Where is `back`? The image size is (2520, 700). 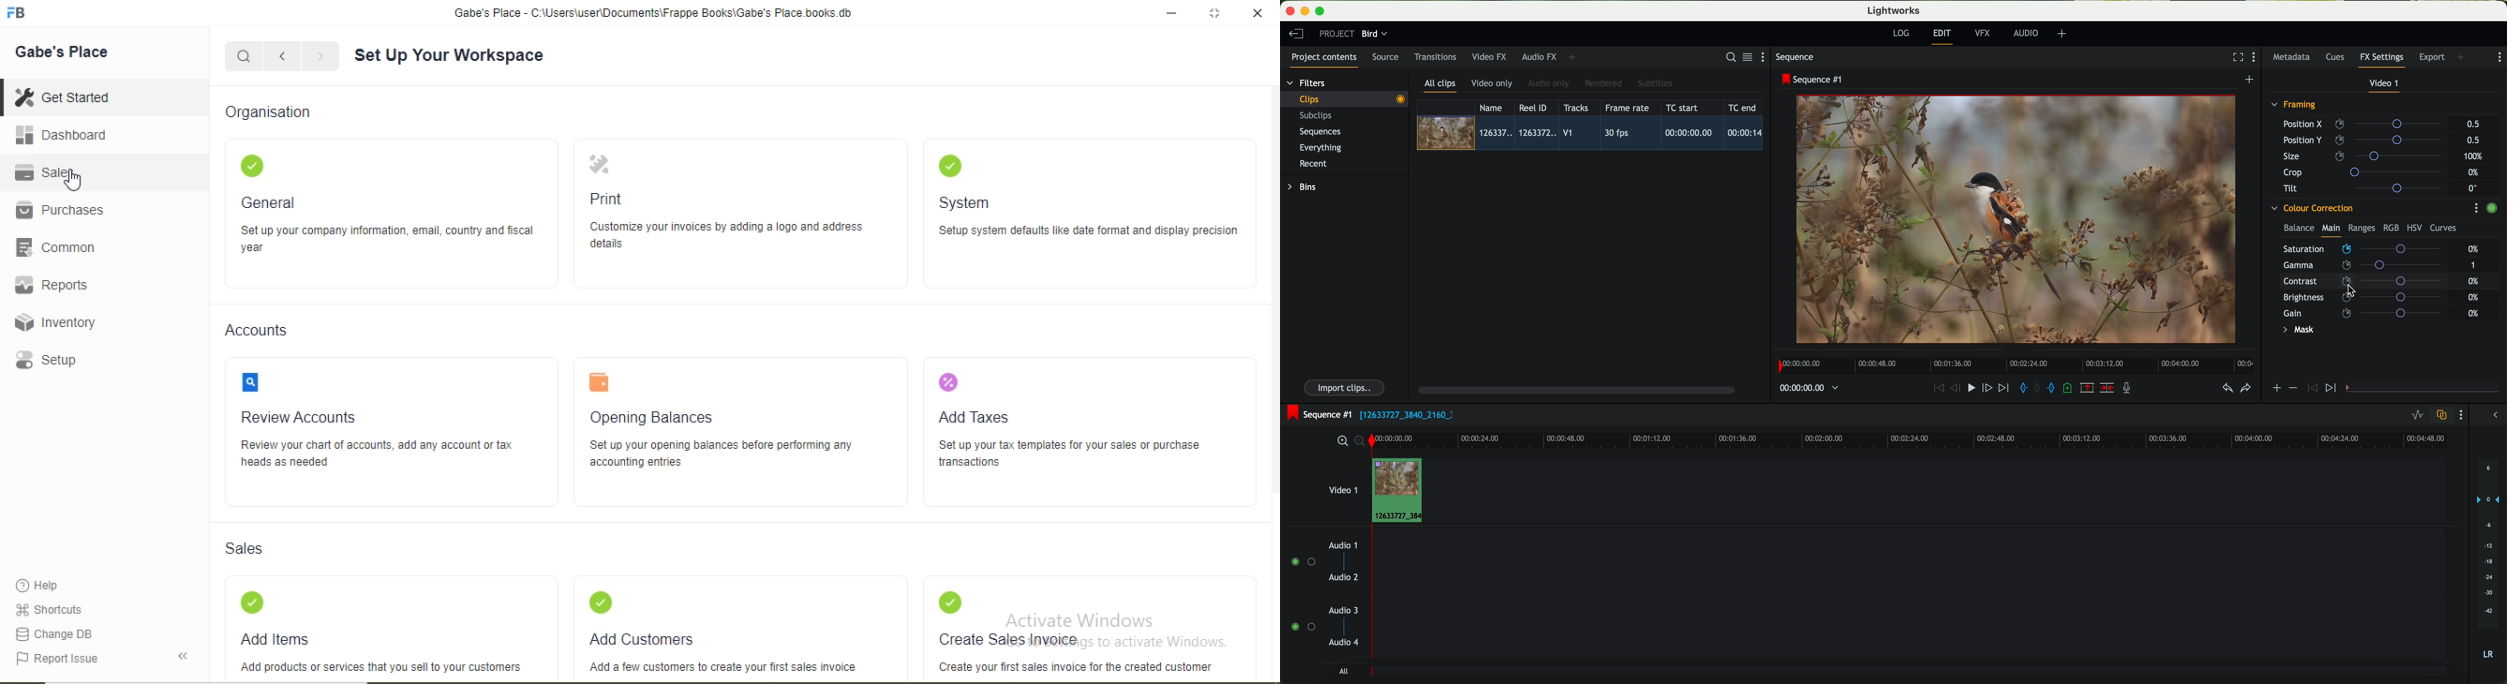
back is located at coordinates (282, 56).